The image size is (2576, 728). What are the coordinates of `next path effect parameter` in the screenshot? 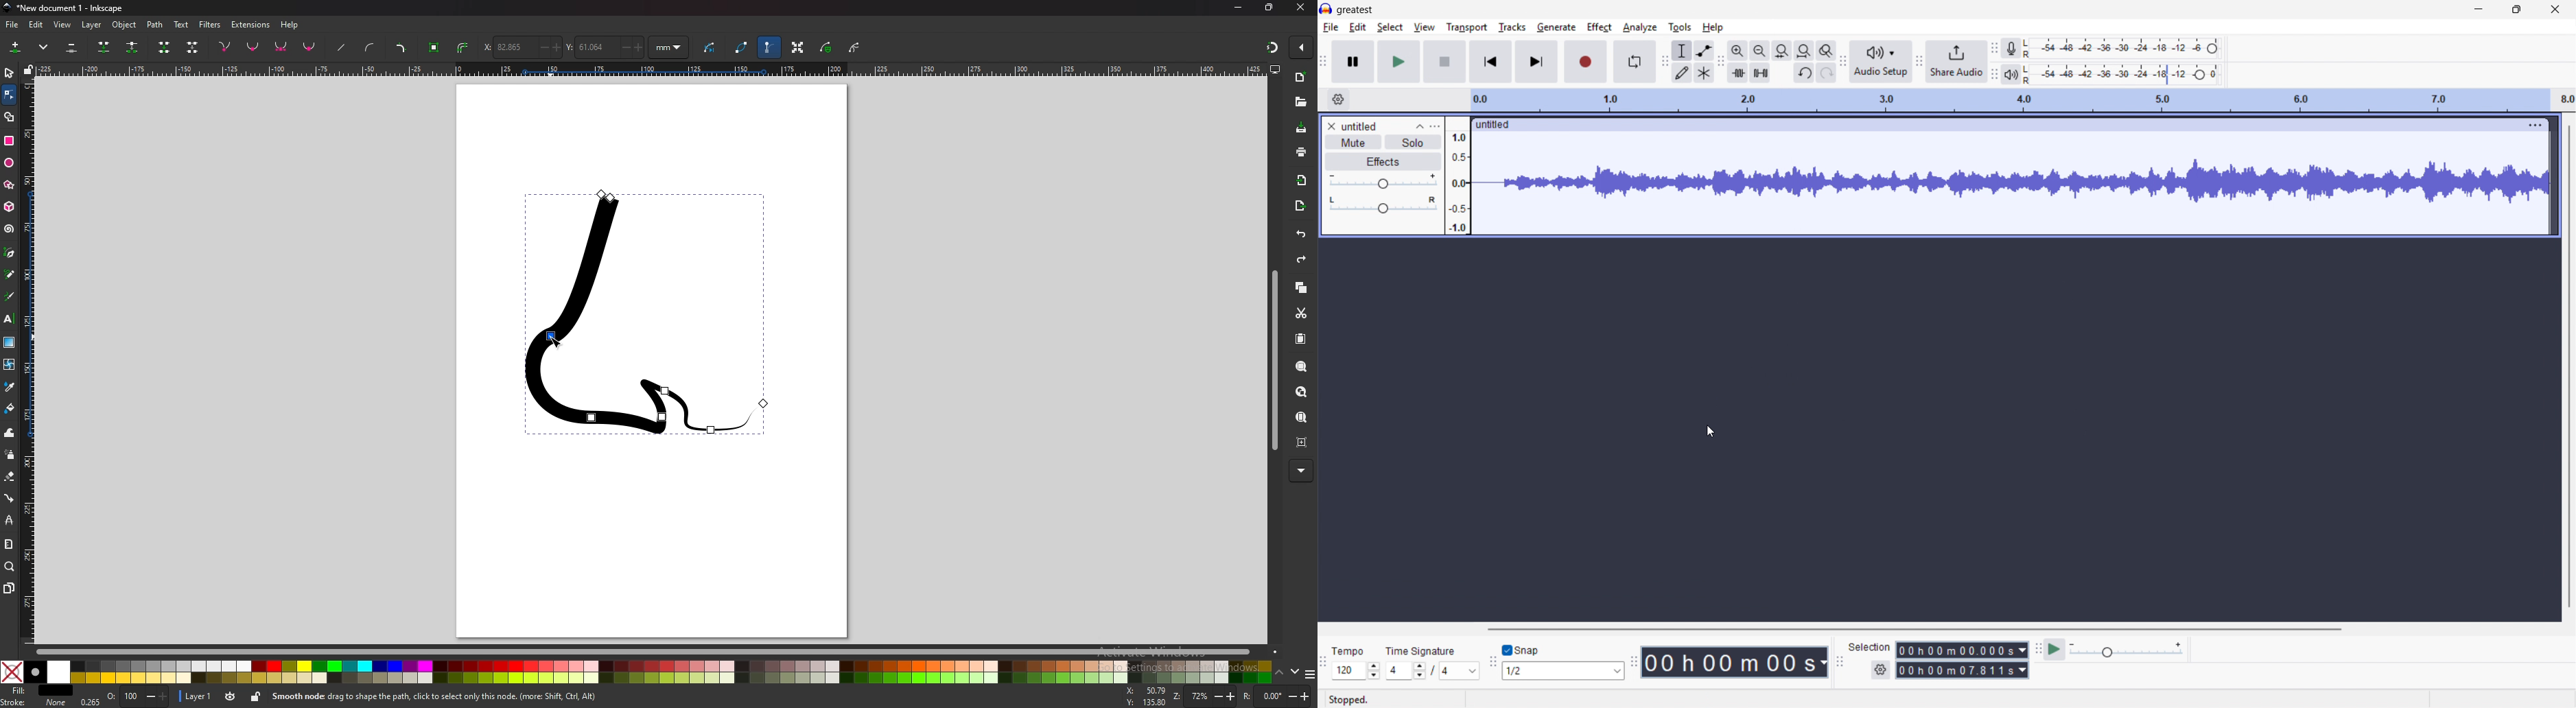 It's located at (712, 48).